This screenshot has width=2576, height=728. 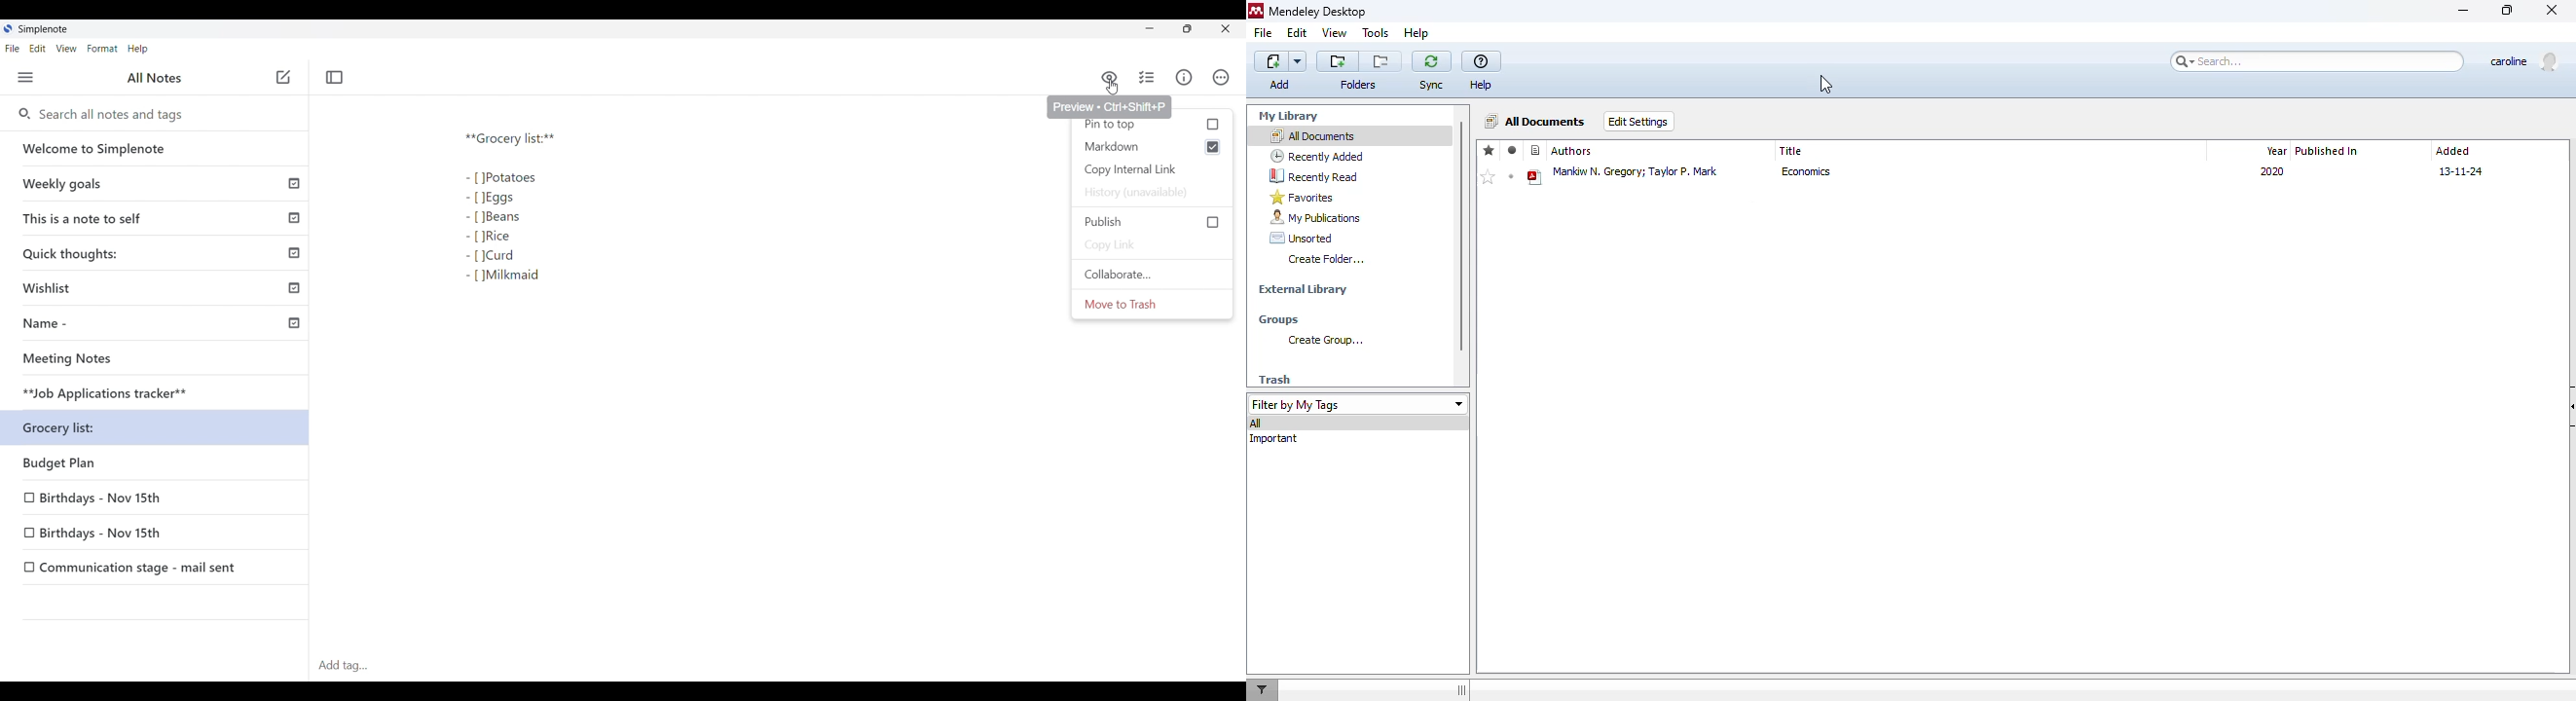 What do you see at coordinates (103, 49) in the screenshot?
I see `Format` at bounding box center [103, 49].